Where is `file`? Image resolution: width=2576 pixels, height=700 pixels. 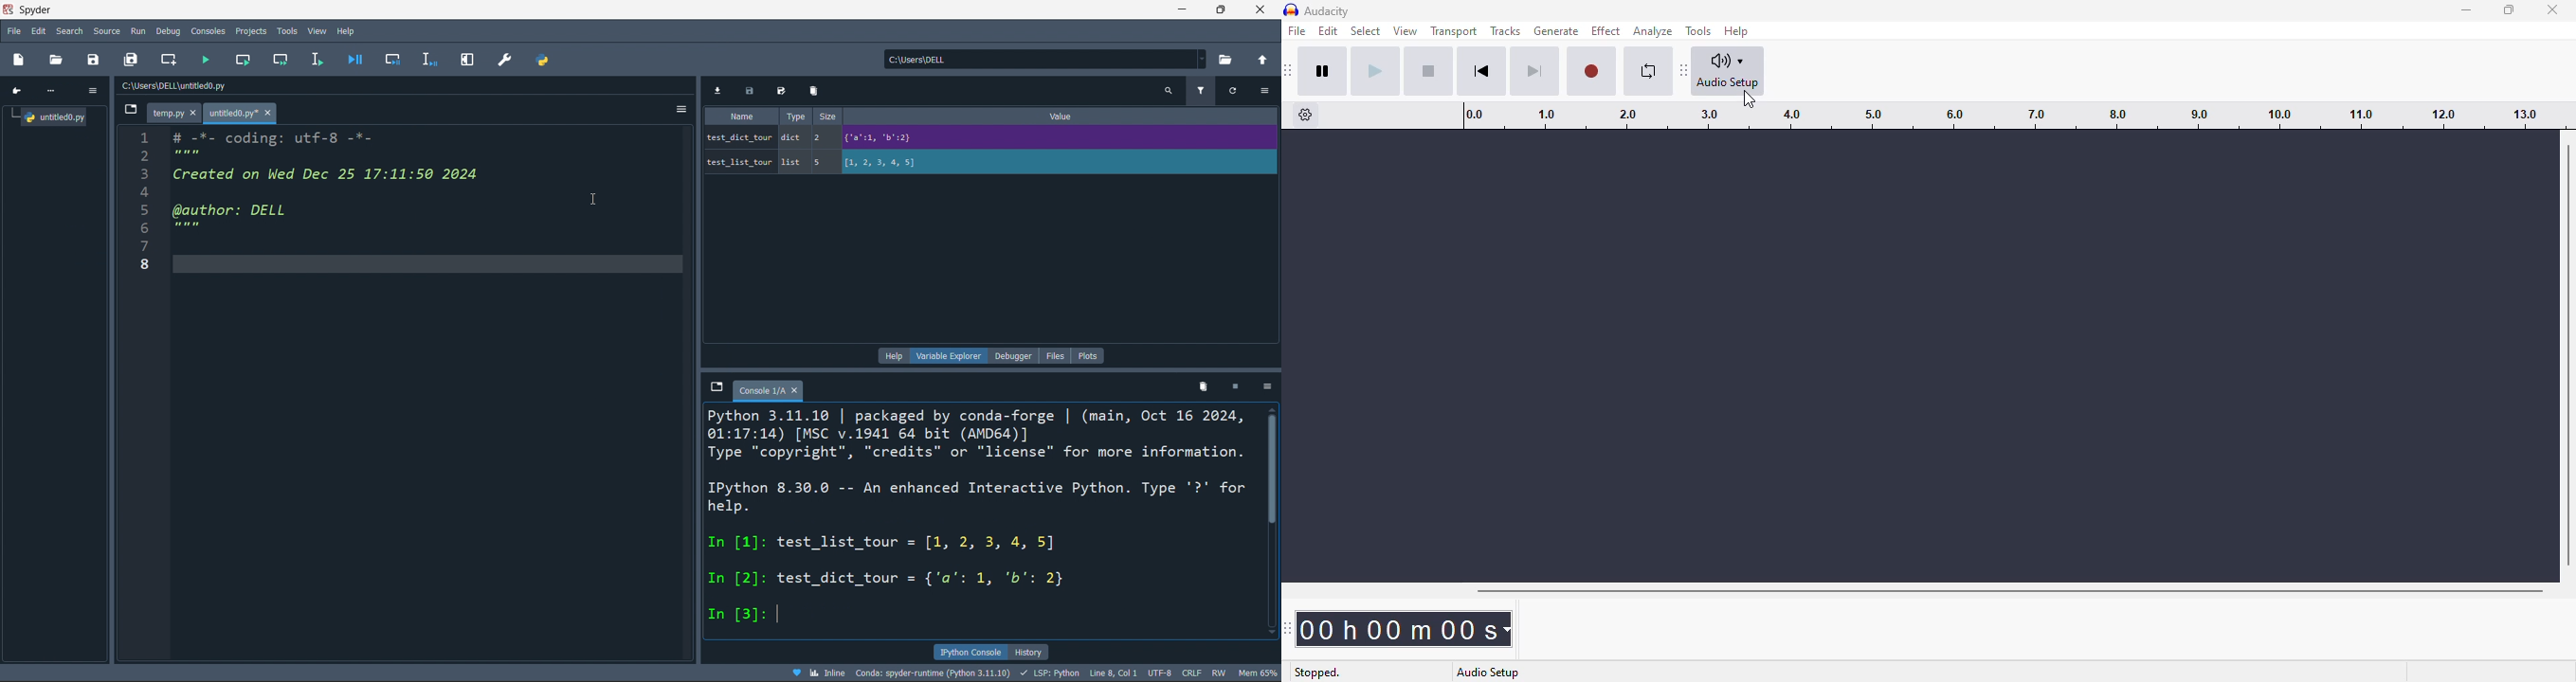
file is located at coordinates (1297, 30).